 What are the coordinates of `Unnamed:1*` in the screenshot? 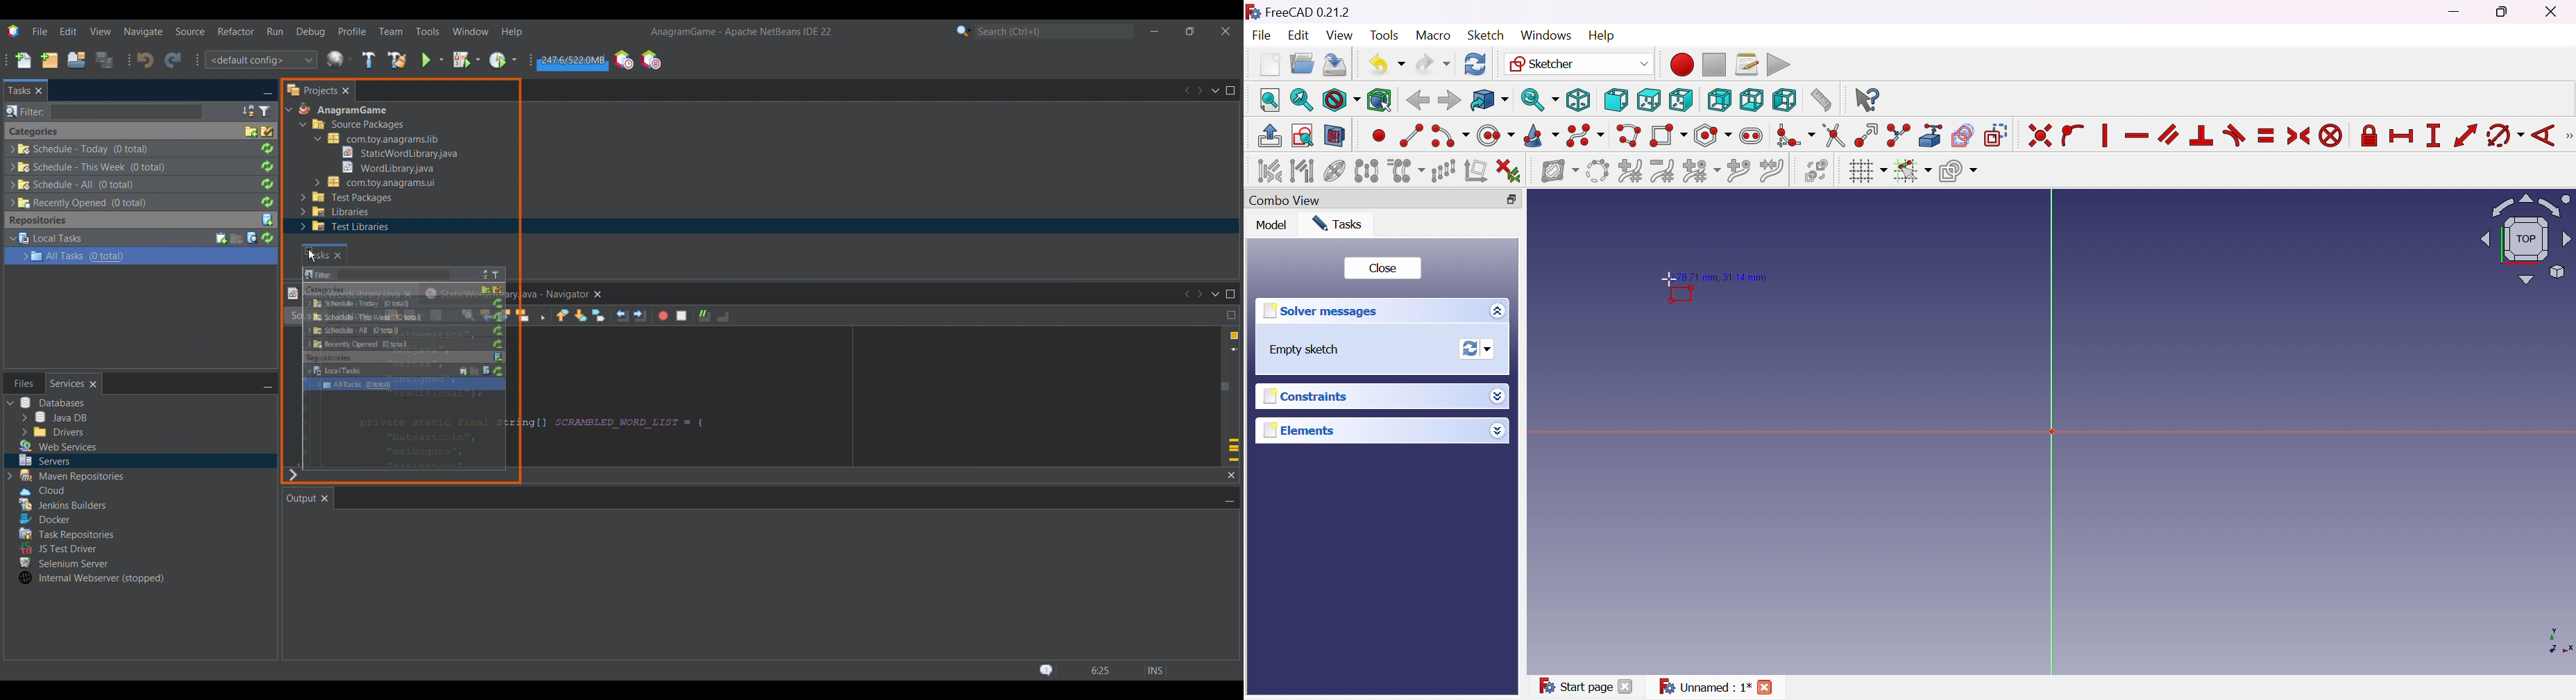 It's located at (1704, 688).